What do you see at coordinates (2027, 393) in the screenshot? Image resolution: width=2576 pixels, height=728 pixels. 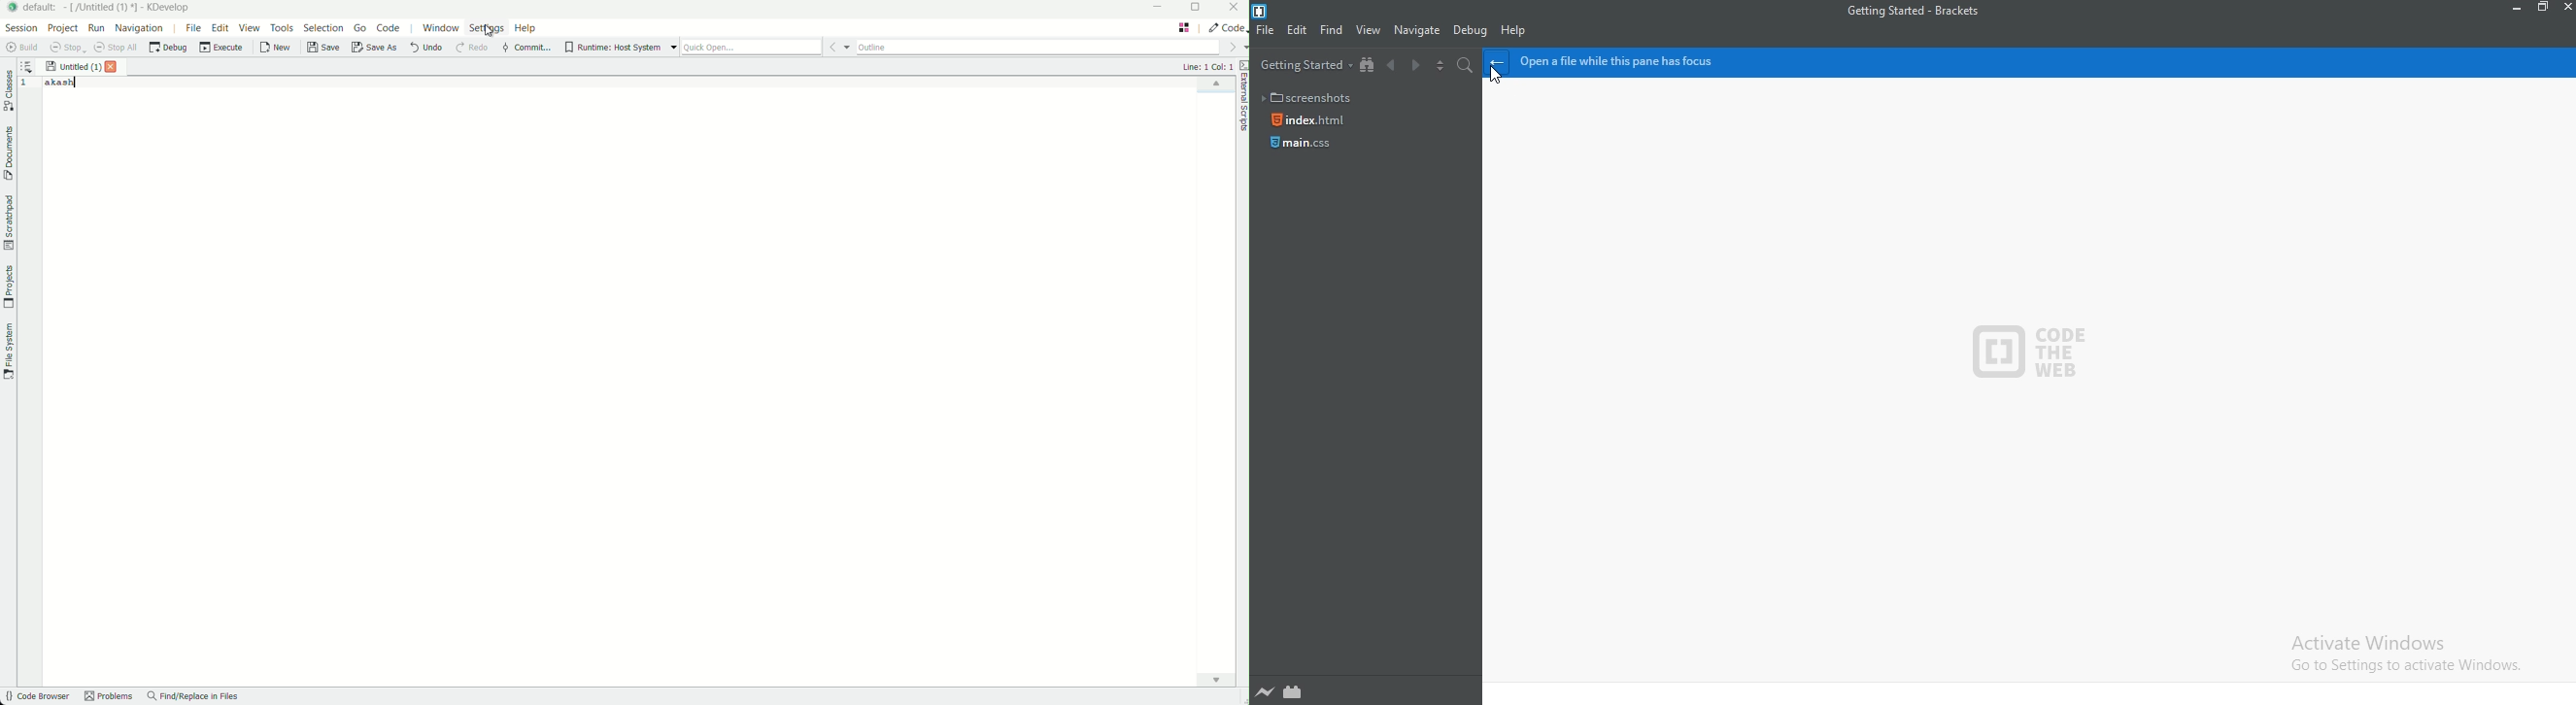 I see `code editor` at bounding box center [2027, 393].